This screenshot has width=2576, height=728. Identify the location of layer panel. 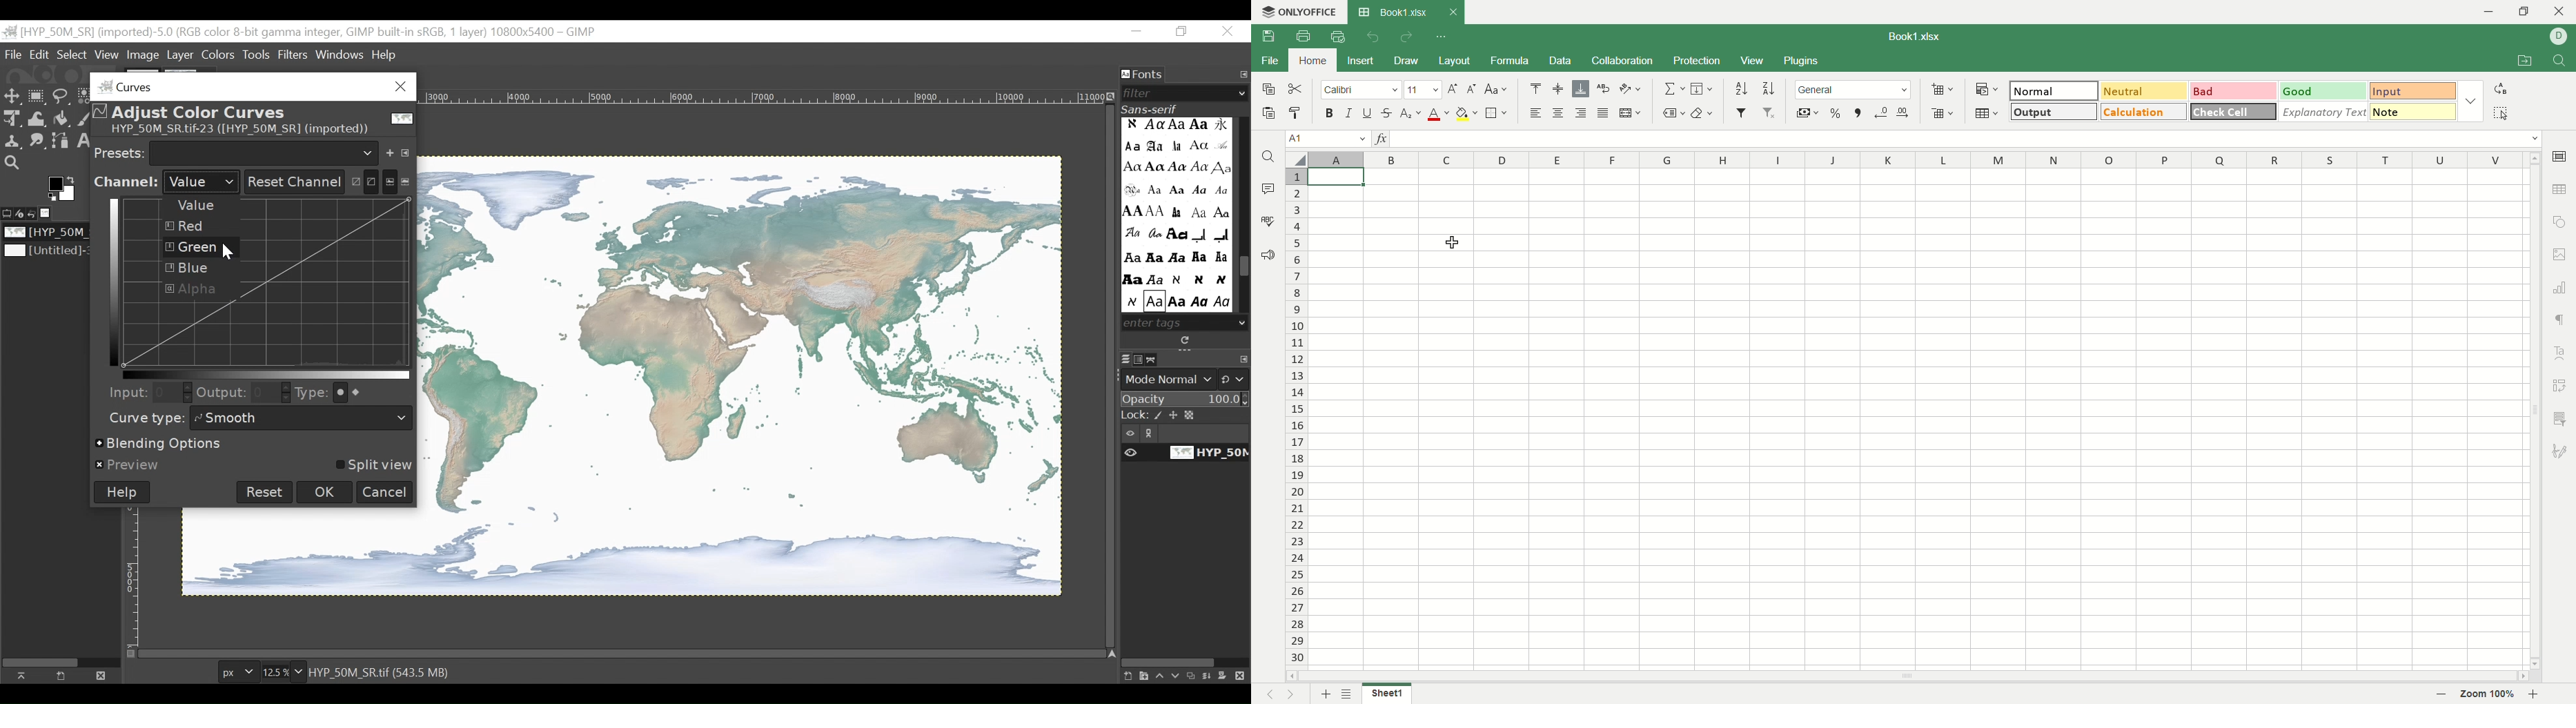
(1182, 672).